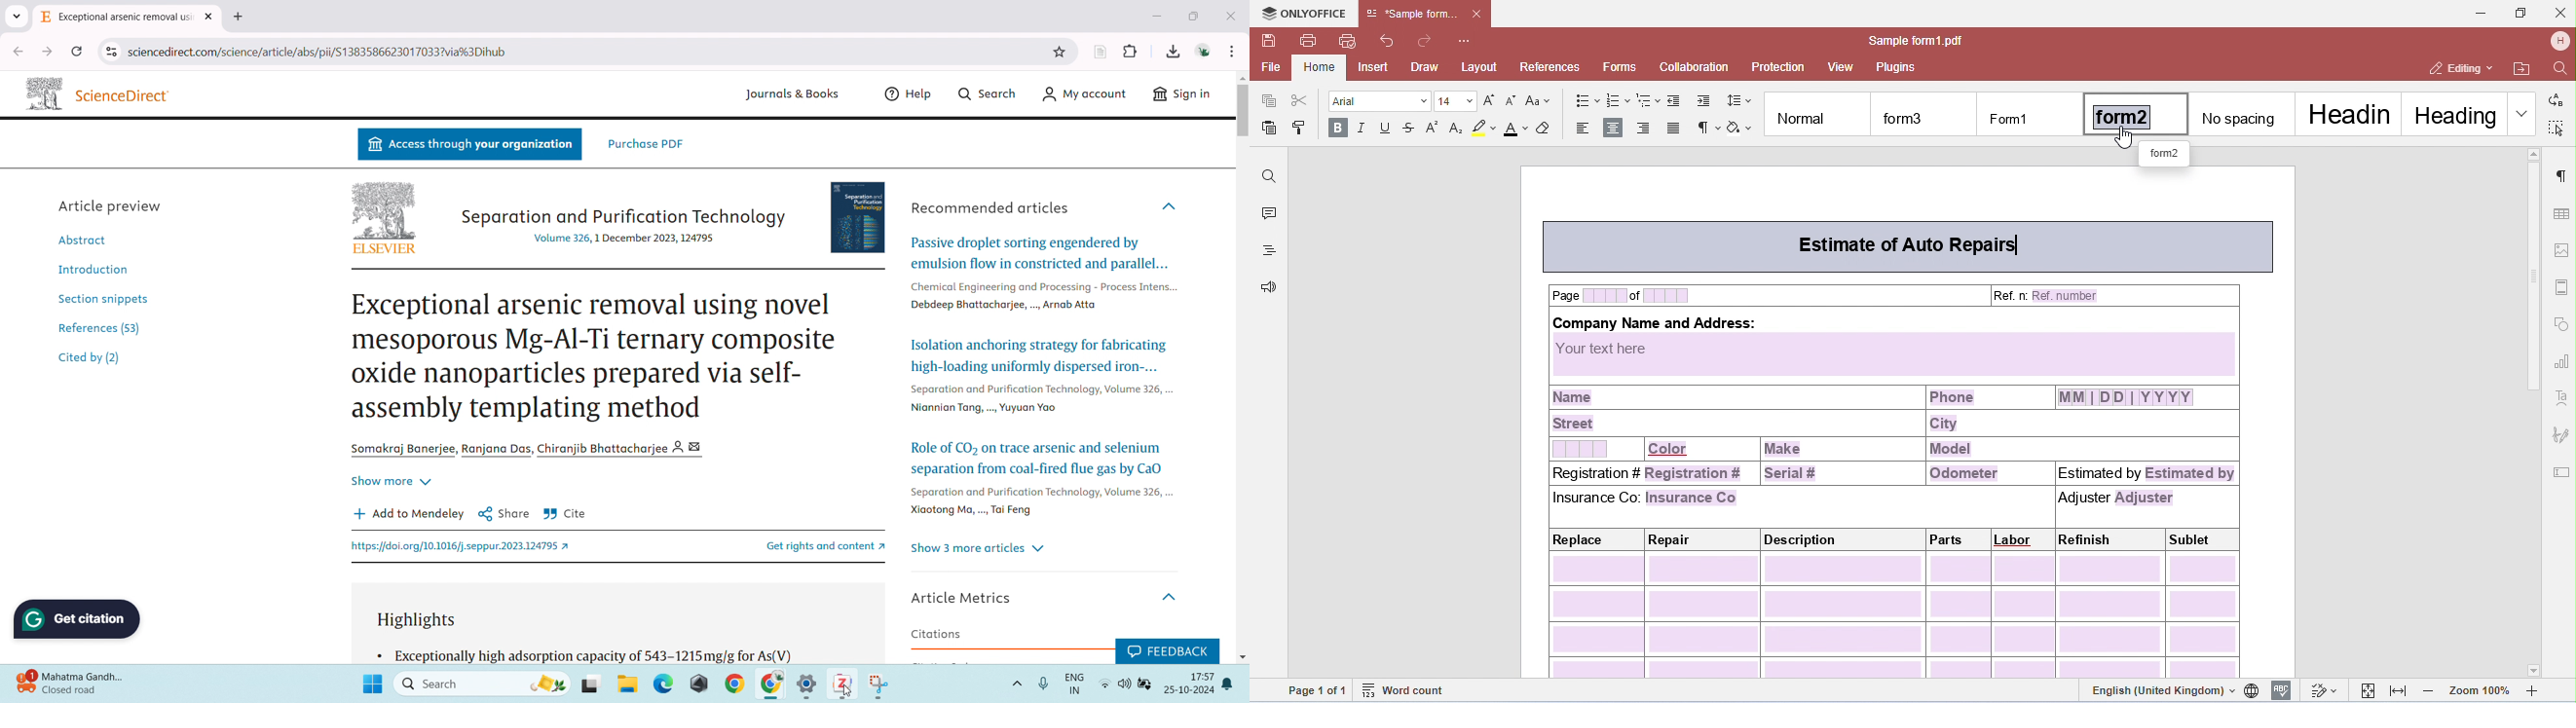  What do you see at coordinates (423, 620) in the screenshot?
I see `Highlights` at bounding box center [423, 620].